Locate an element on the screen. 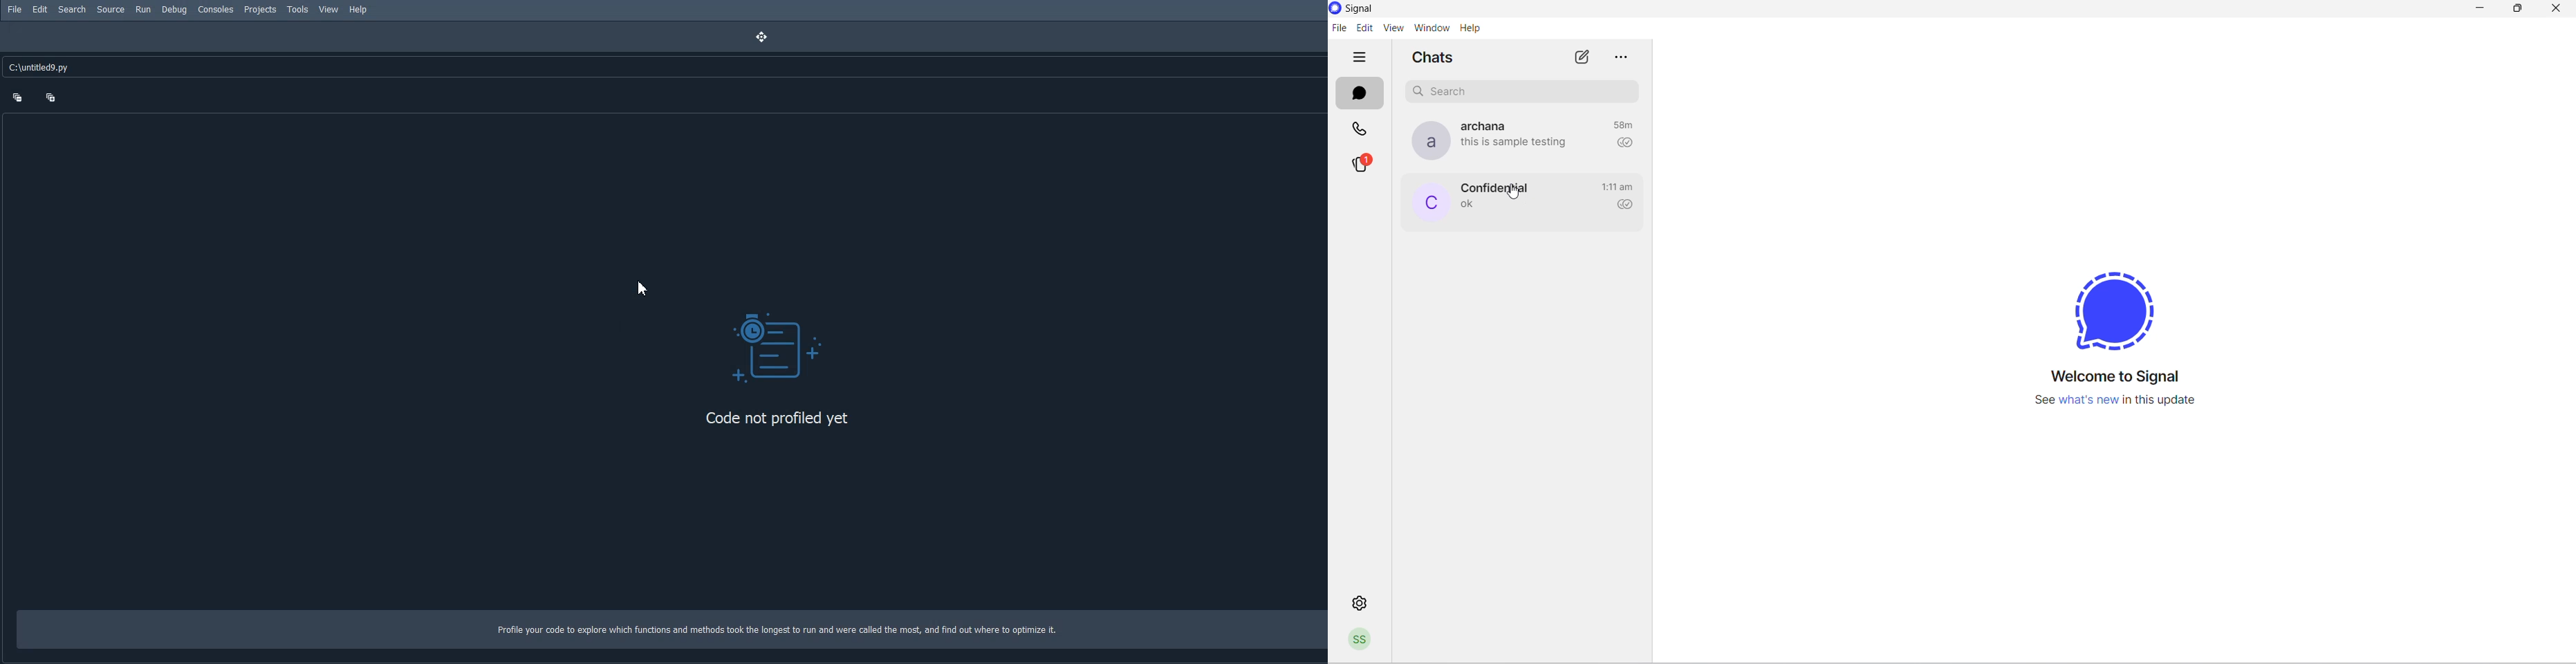 Image resolution: width=2576 pixels, height=672 pixels. profile picture is located at coordinates (1429, 202).